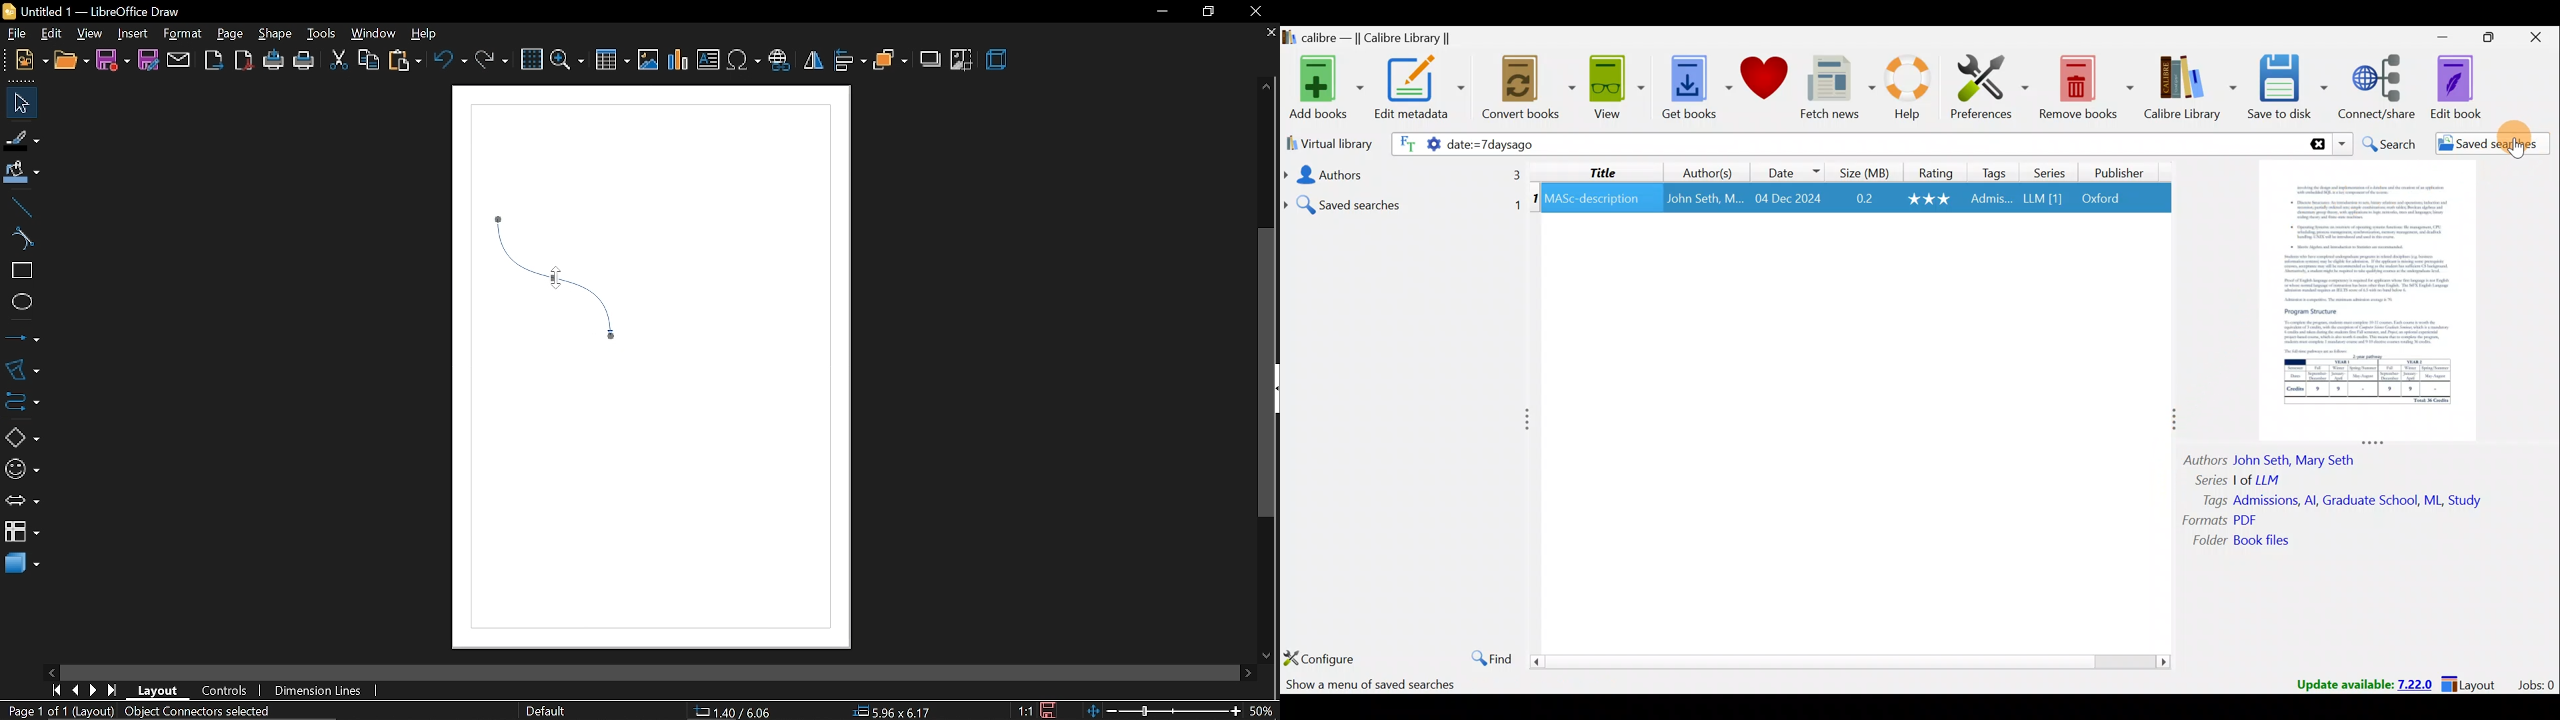 This screenshot has width=2576, height=728. Describe the element at coordinates (1270, 37) in the screenshot. I see `close current tab` at that location.